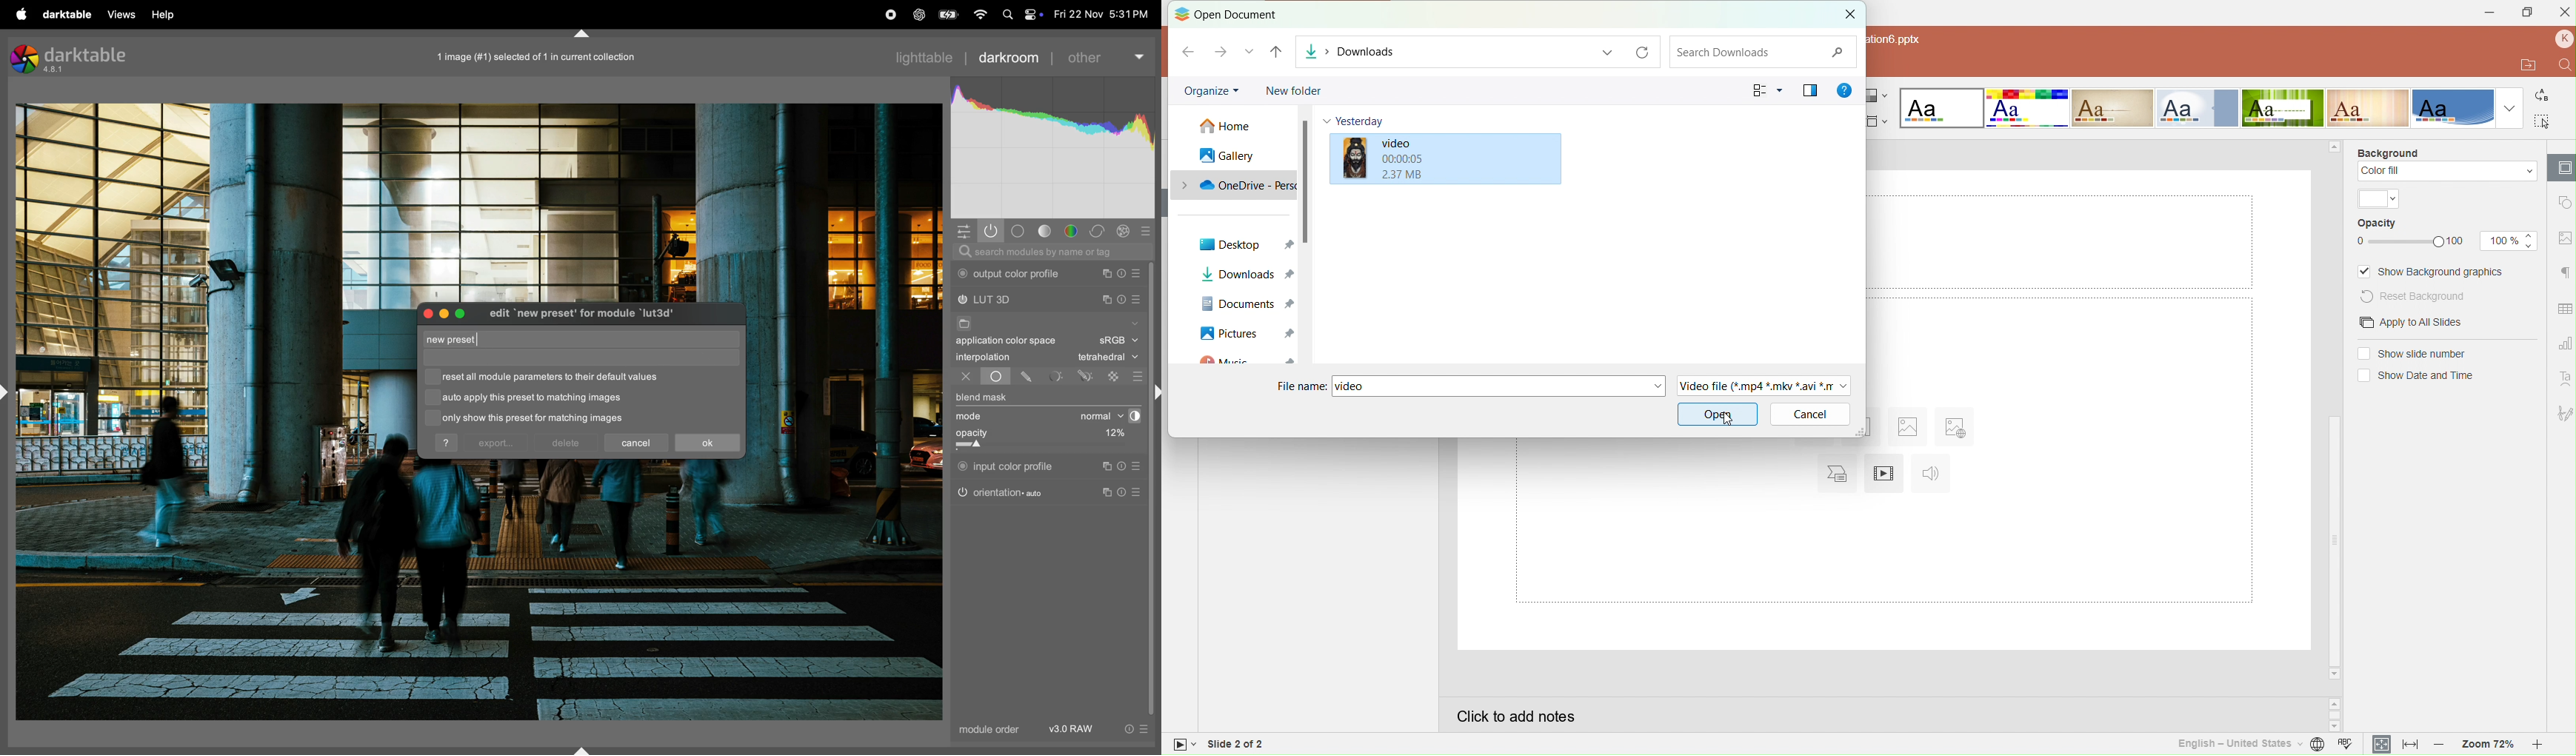 This screenshot has height=756, width=2576. What do you see at coordinates (1846, 90) in the screenshot?
I see `Get help` at bounding box center [1846, 90].